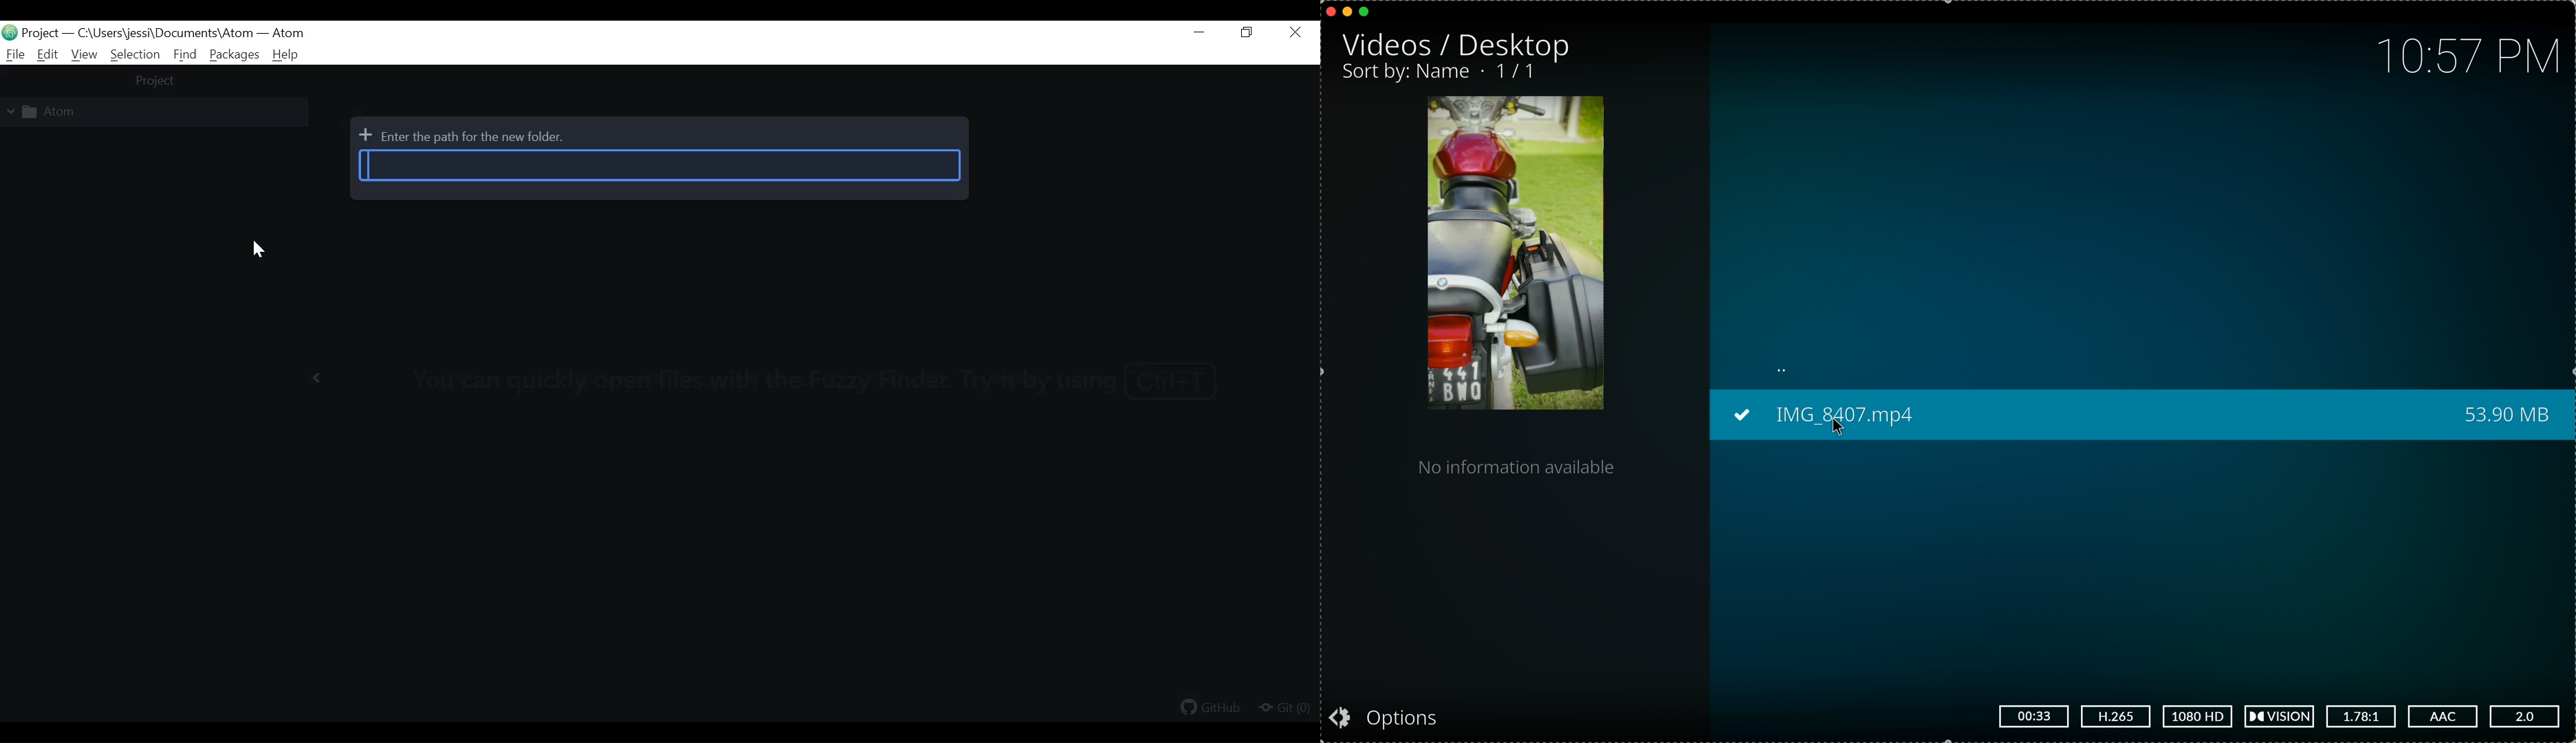 The width and height of the screenshot is (2576, 756). Describe the element at coordinates (2527, 716) in the screenshot. I see `2.0` at that location.